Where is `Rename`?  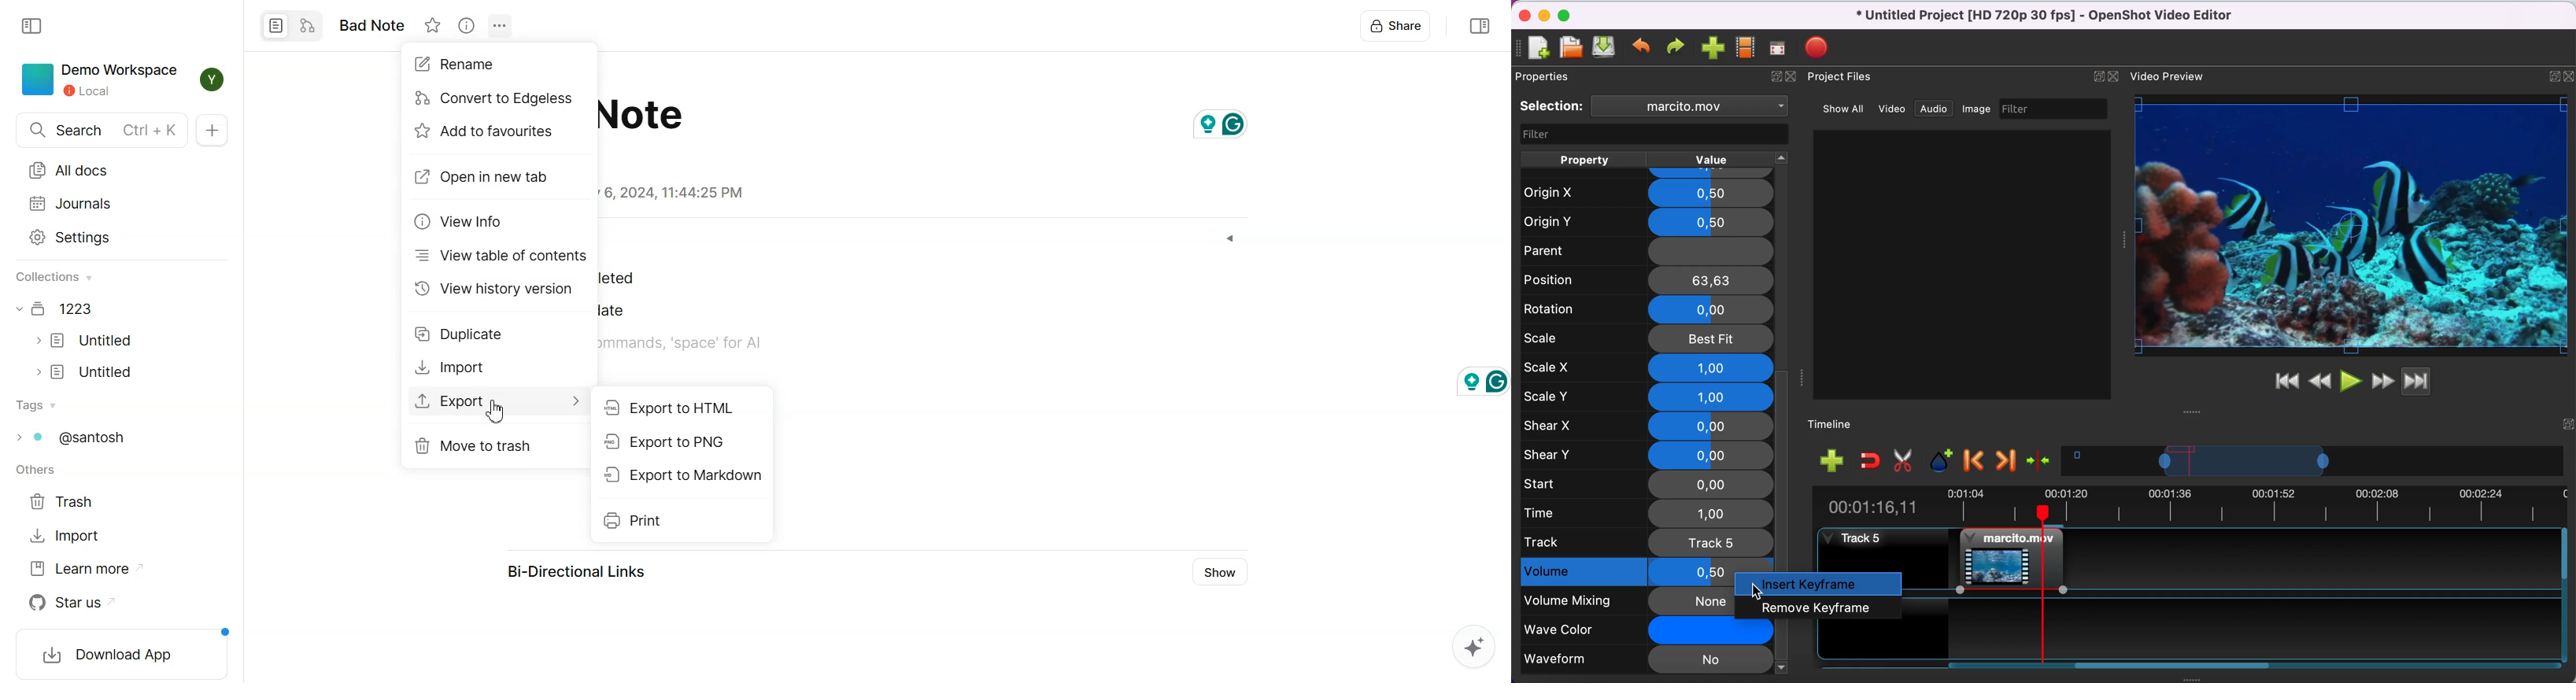 Rename is located at coordinates (466, 65).